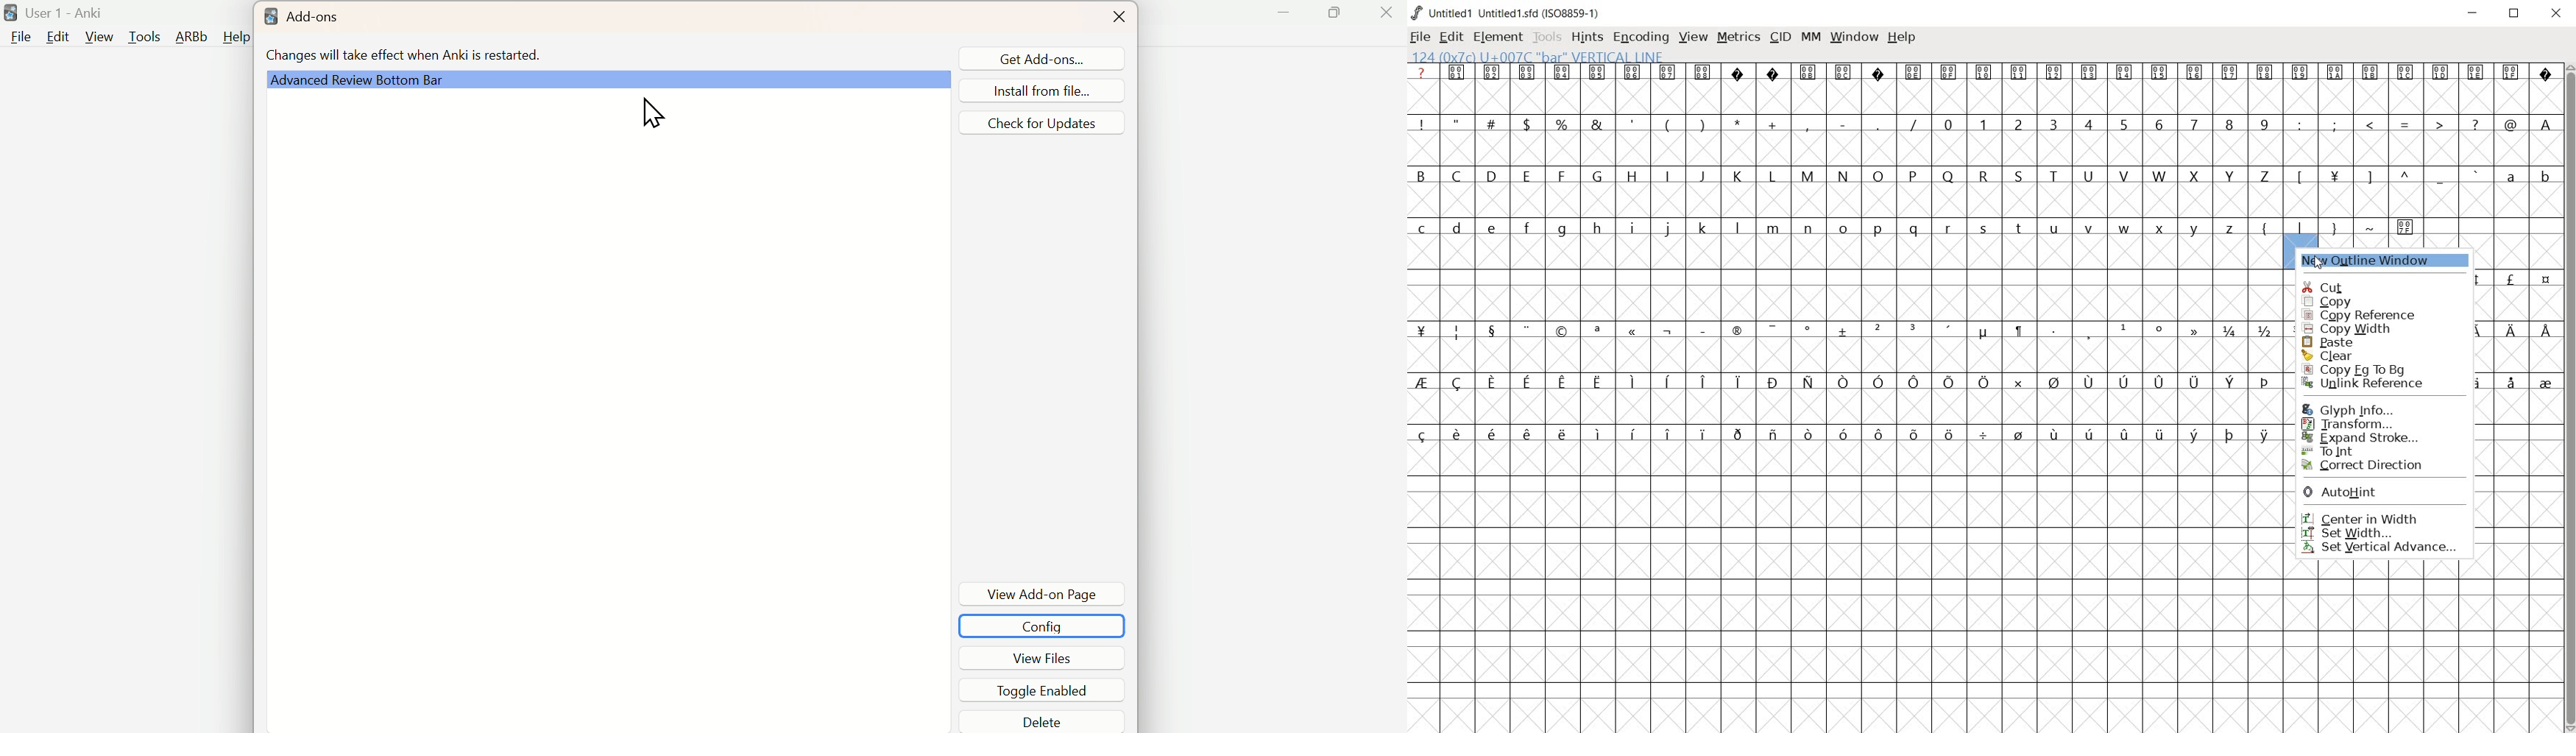  I want to click on empty cells, so click(2520, 405).